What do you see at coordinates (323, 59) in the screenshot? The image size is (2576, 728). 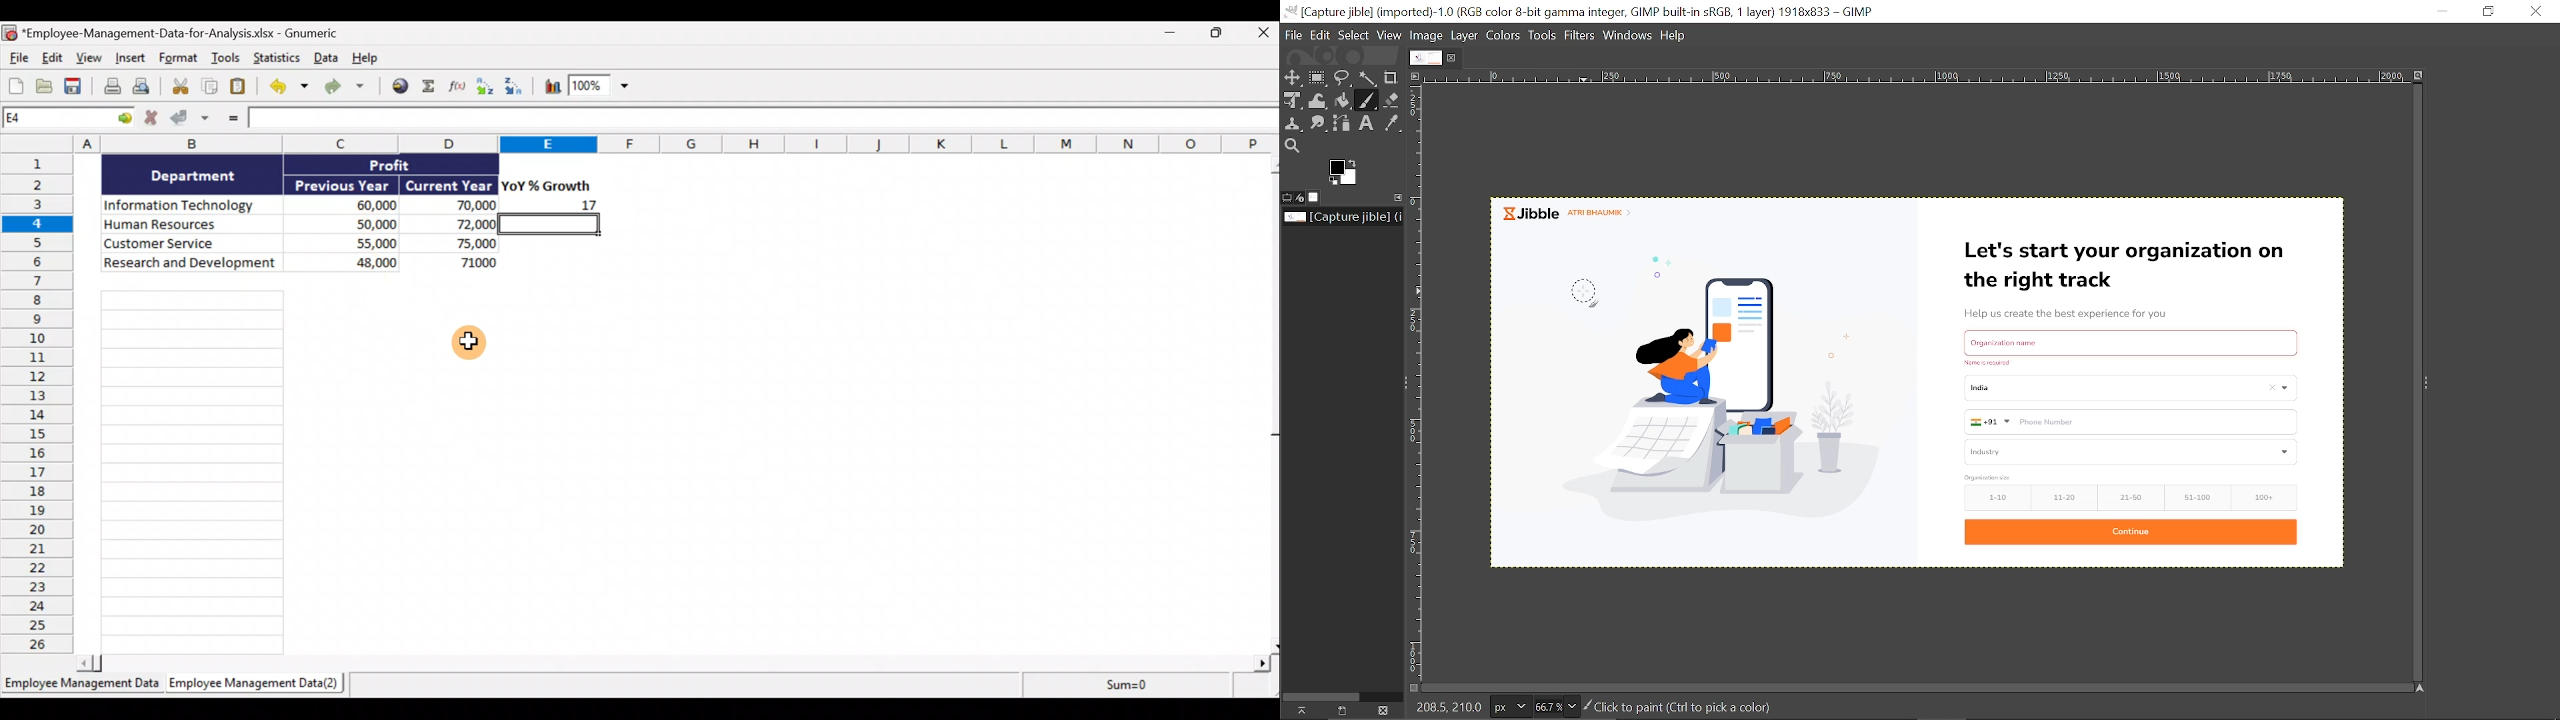 I see `Data` at bounding box center [323, 59].